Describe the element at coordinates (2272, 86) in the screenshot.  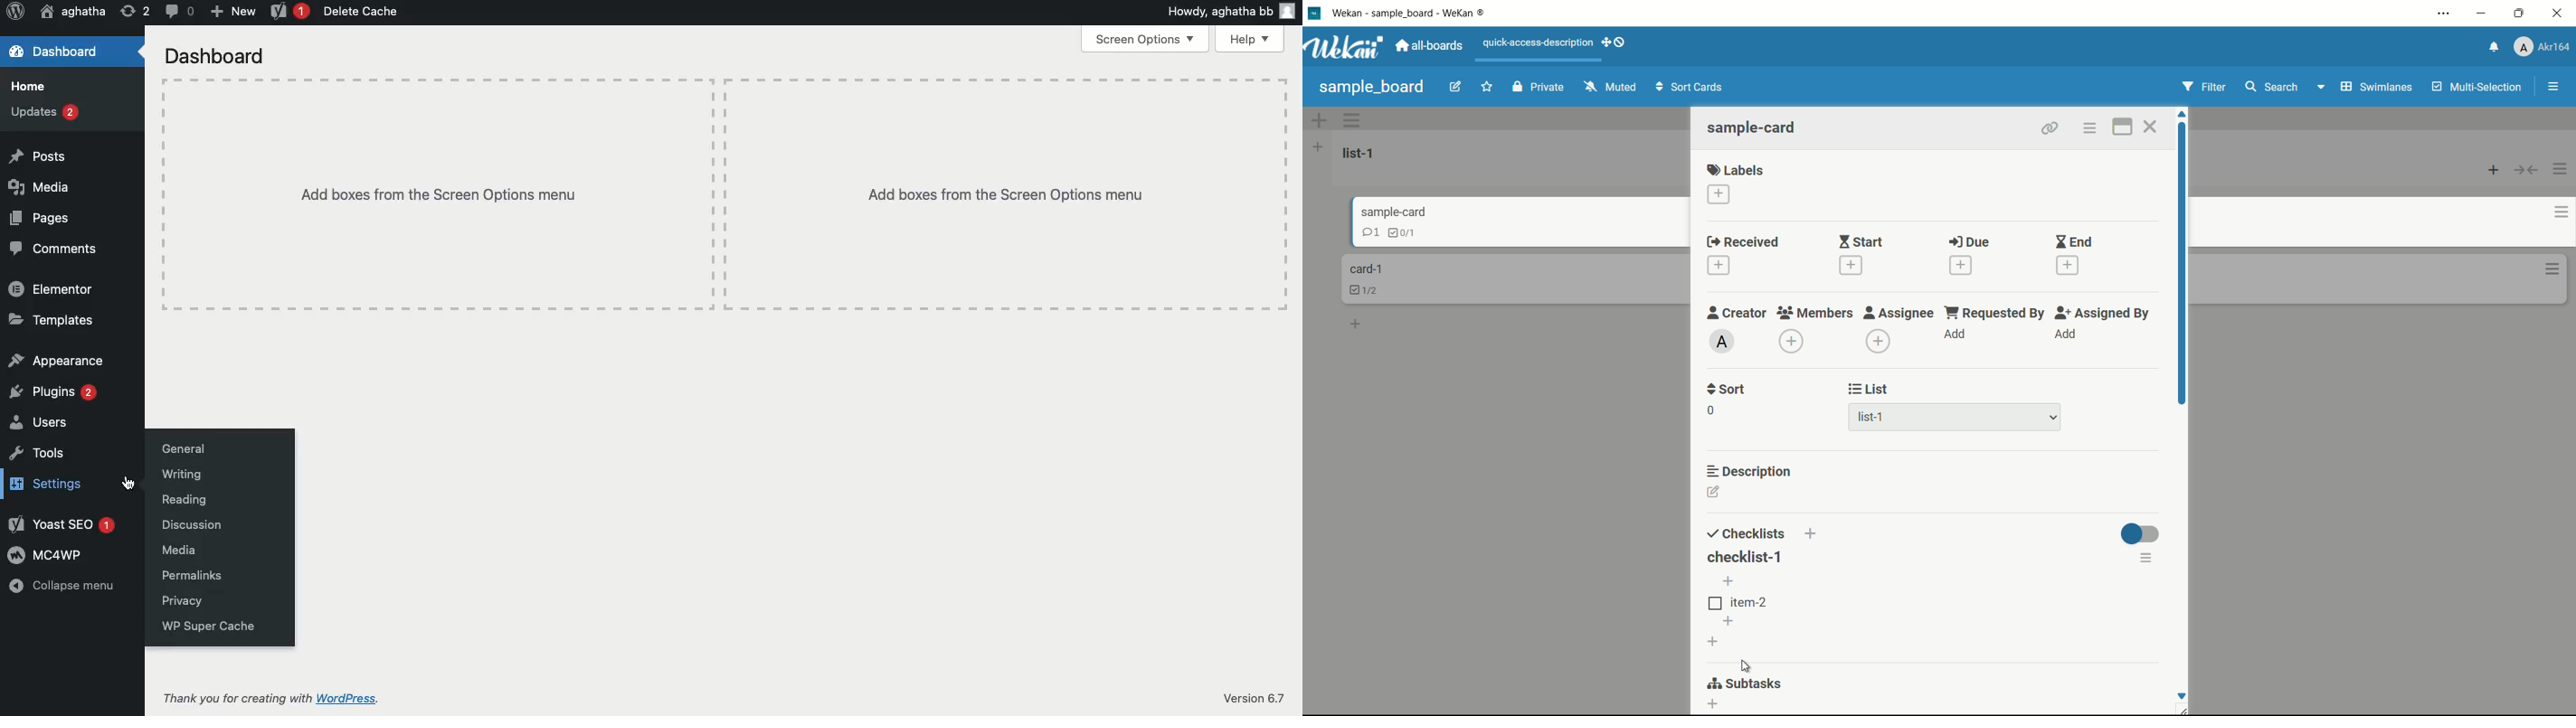
I see `search` at that location.